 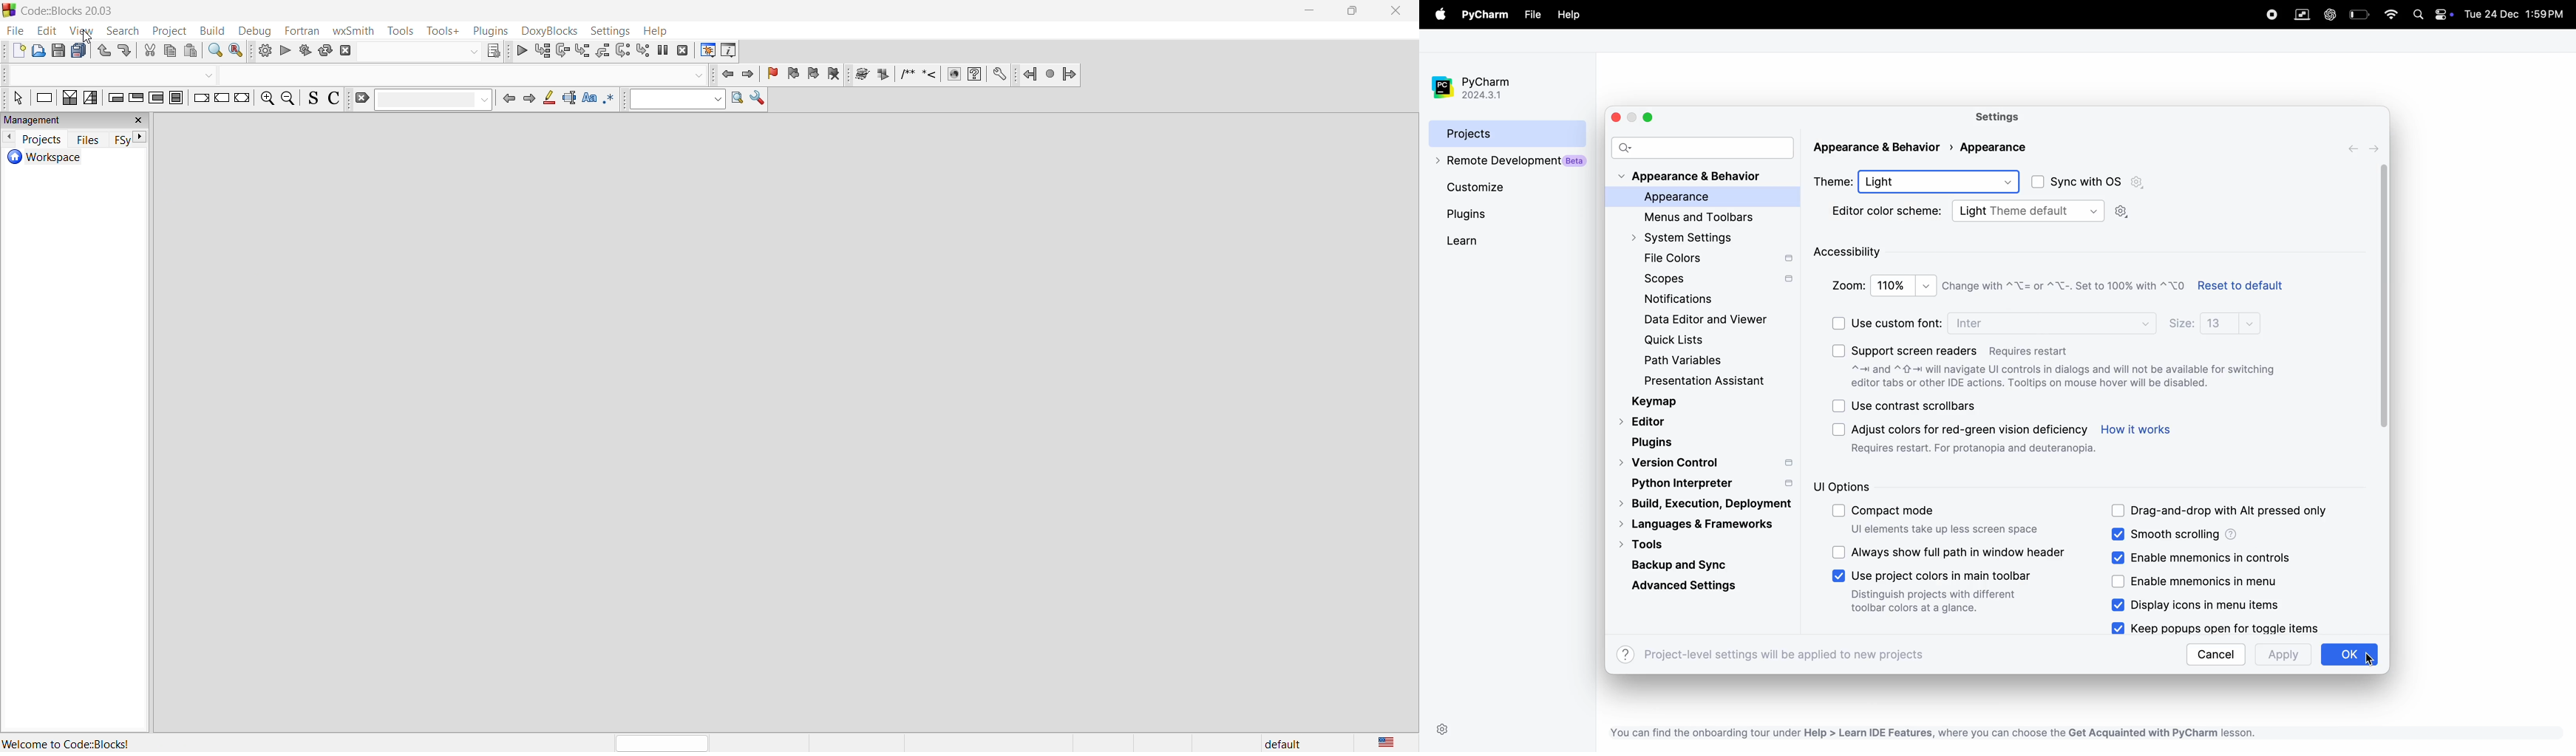 I want to click on break instruction, so click(x=202, y=100).